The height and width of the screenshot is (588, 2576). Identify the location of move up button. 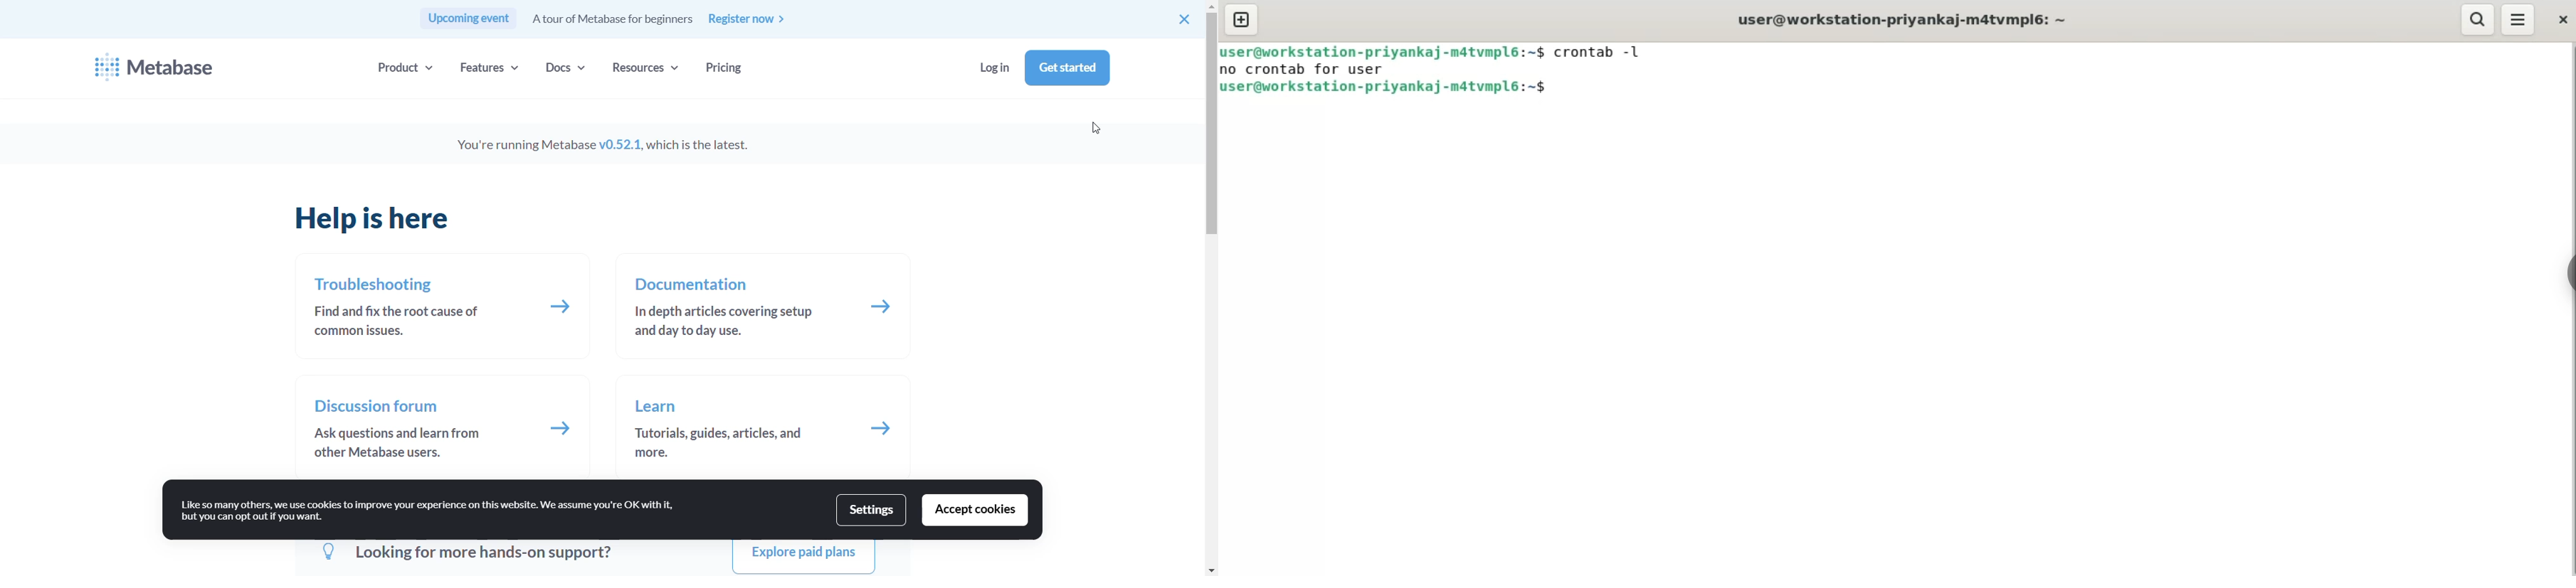
(1209, 6).